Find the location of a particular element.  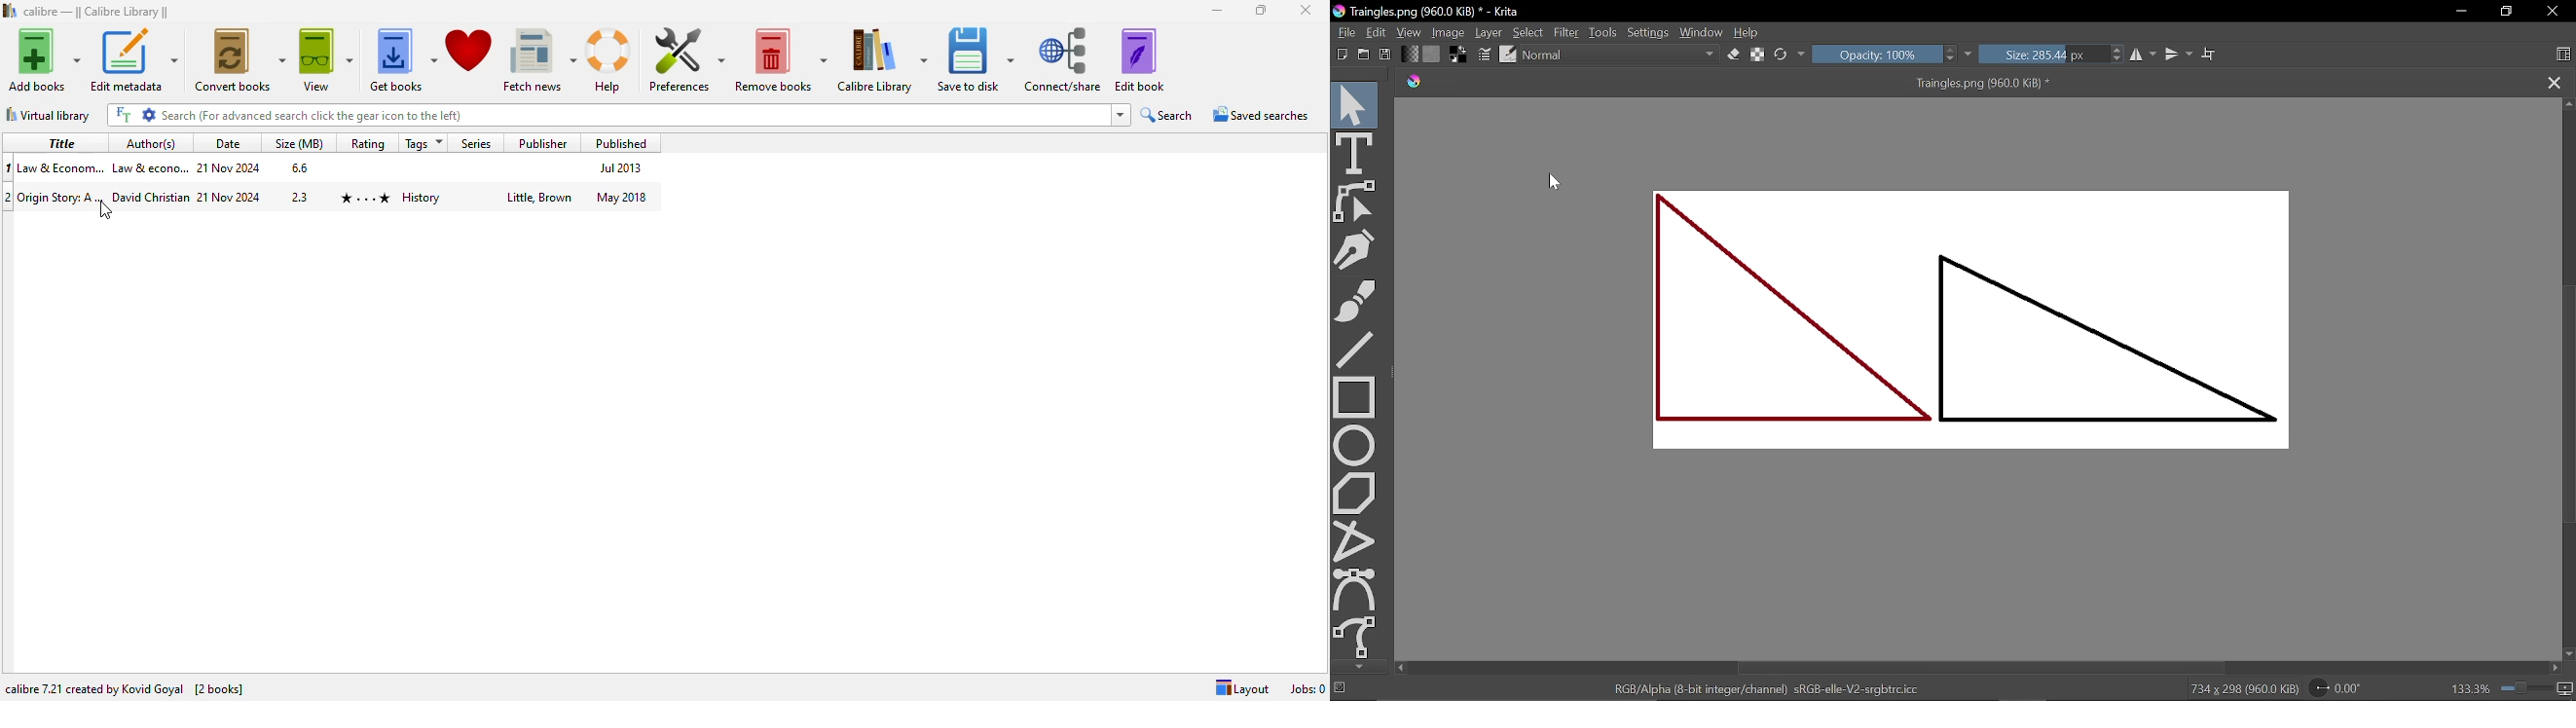

File is located at coordinates (1344, 32).